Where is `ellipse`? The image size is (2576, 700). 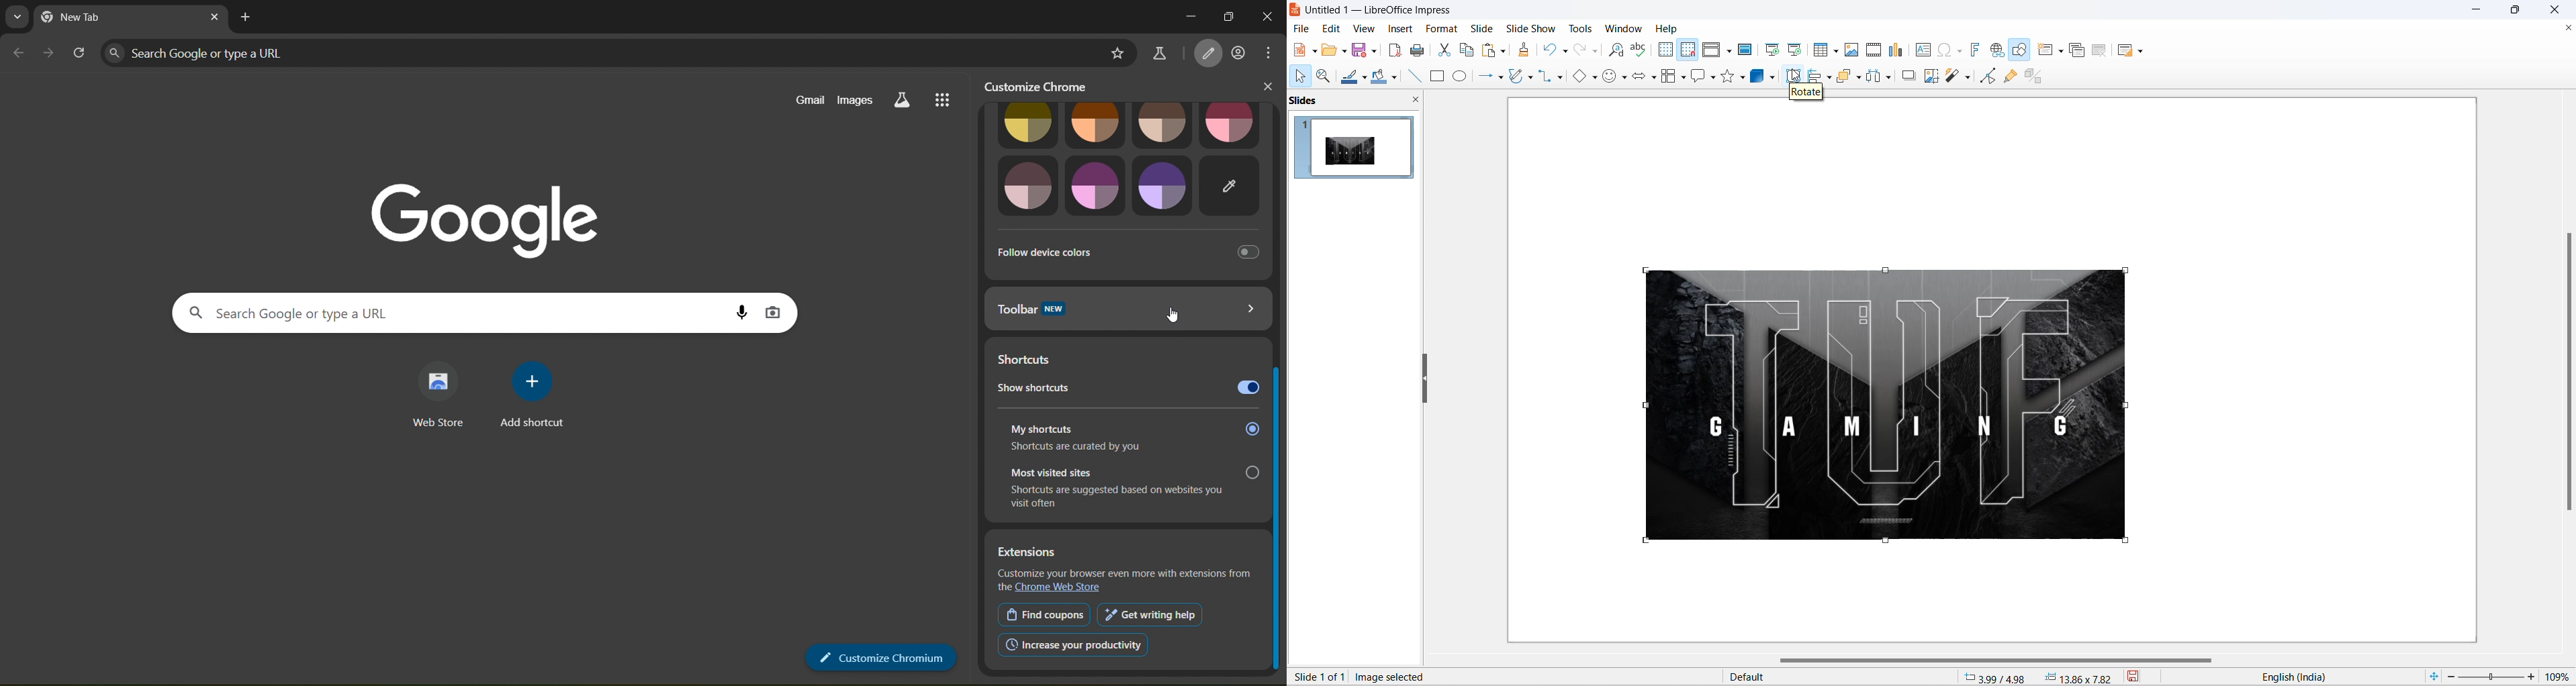 ellipse is located at coordinates (1461, 76).